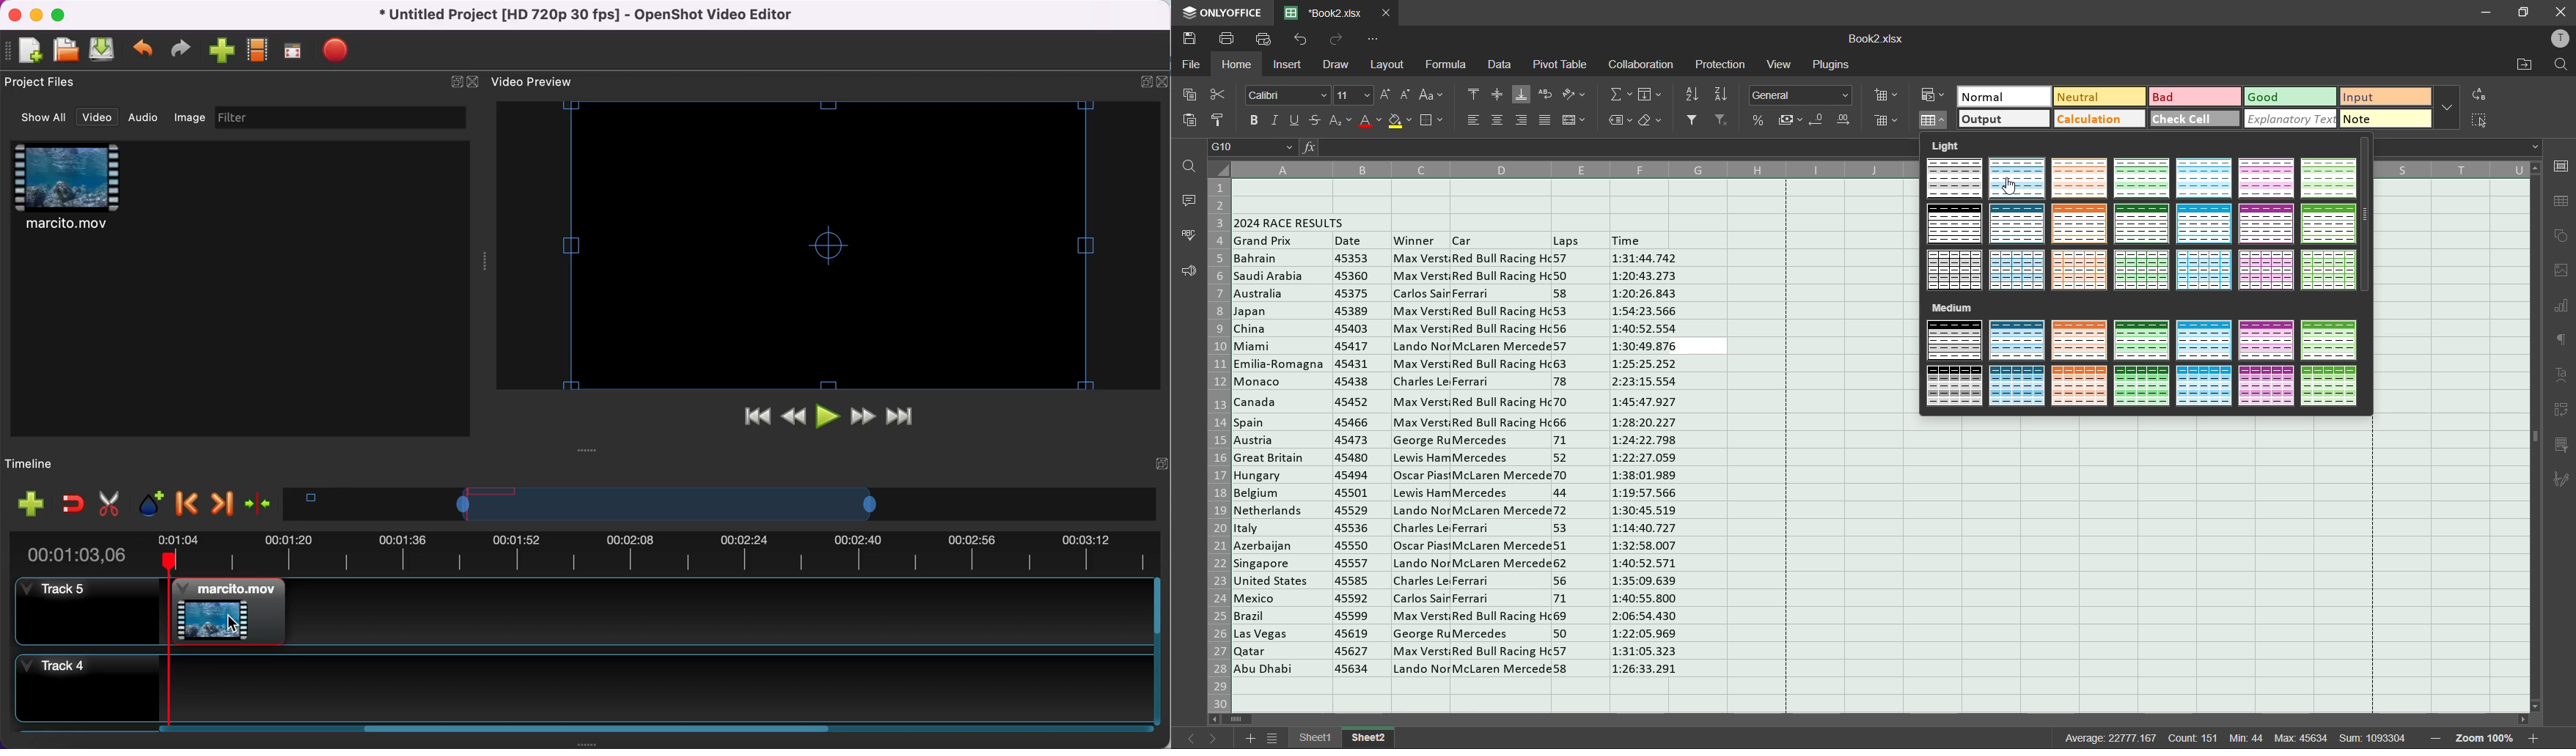  I want to click on good, so click(2290, 97).